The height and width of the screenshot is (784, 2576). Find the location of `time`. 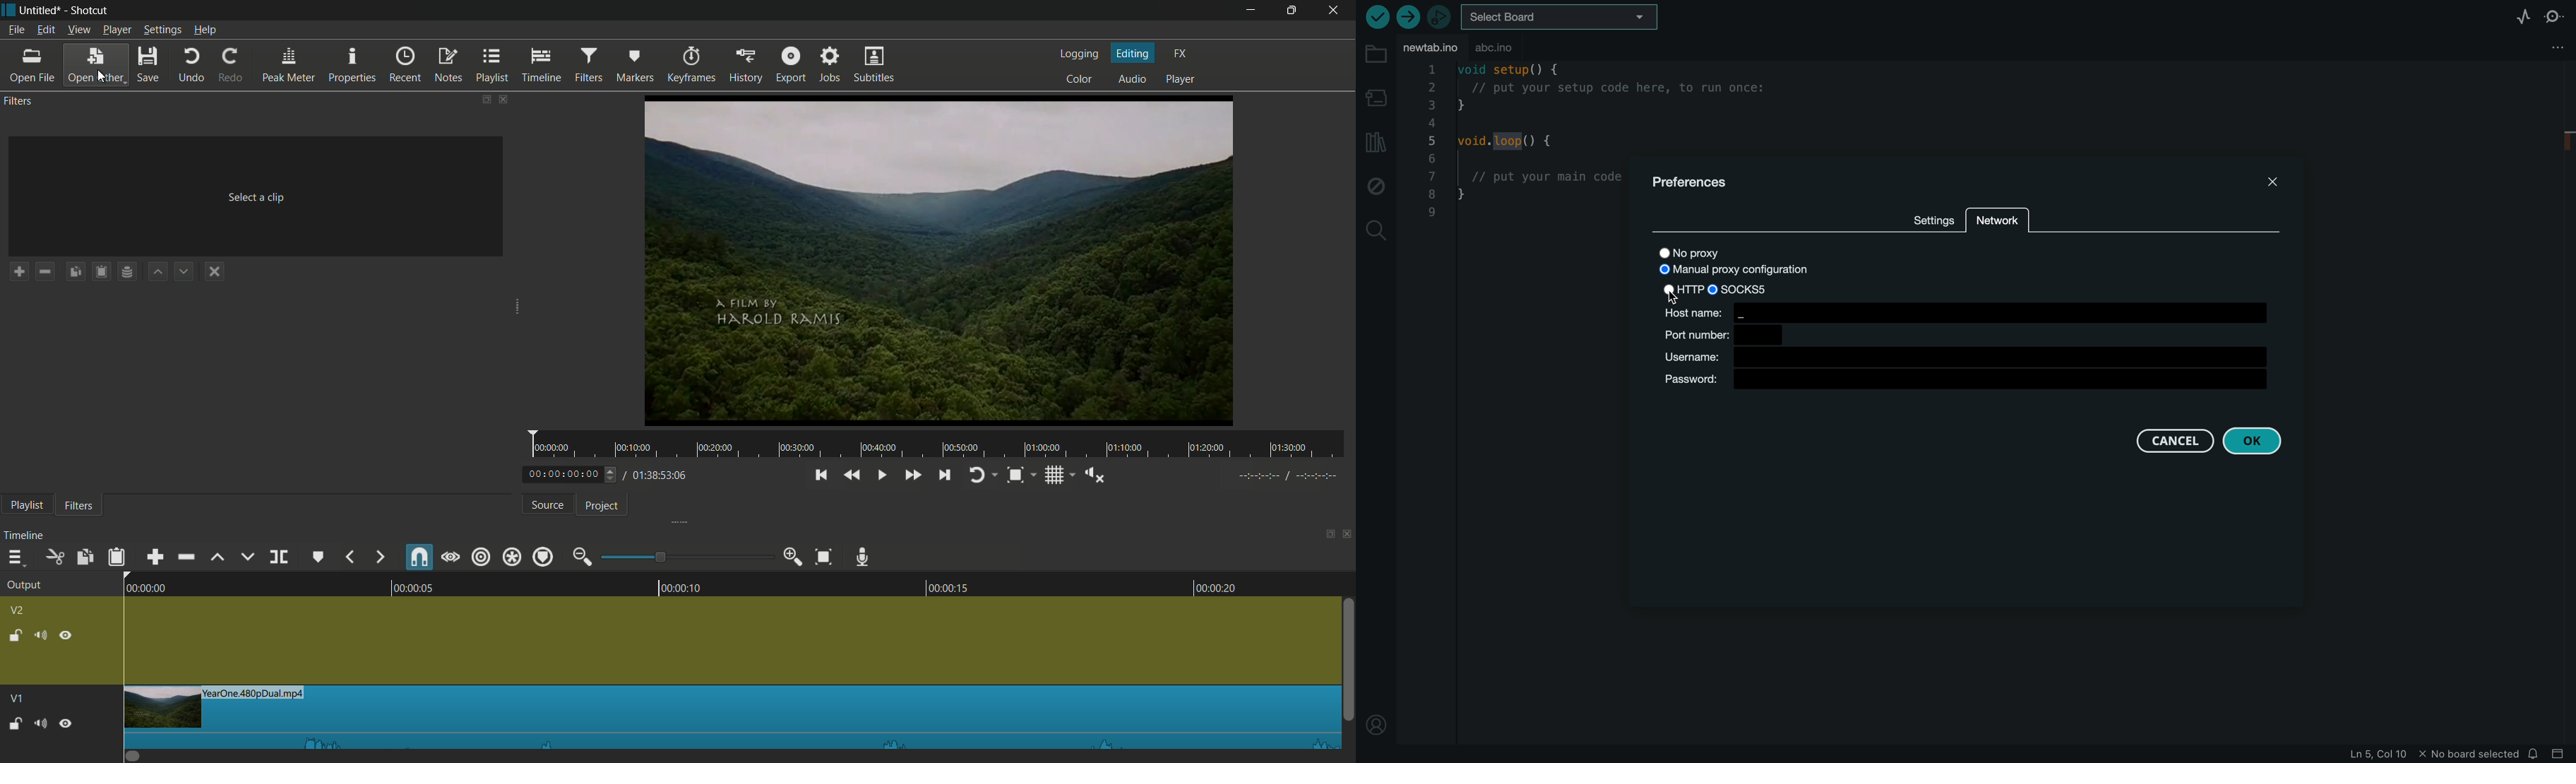

time is located at coordinates (942, 444).